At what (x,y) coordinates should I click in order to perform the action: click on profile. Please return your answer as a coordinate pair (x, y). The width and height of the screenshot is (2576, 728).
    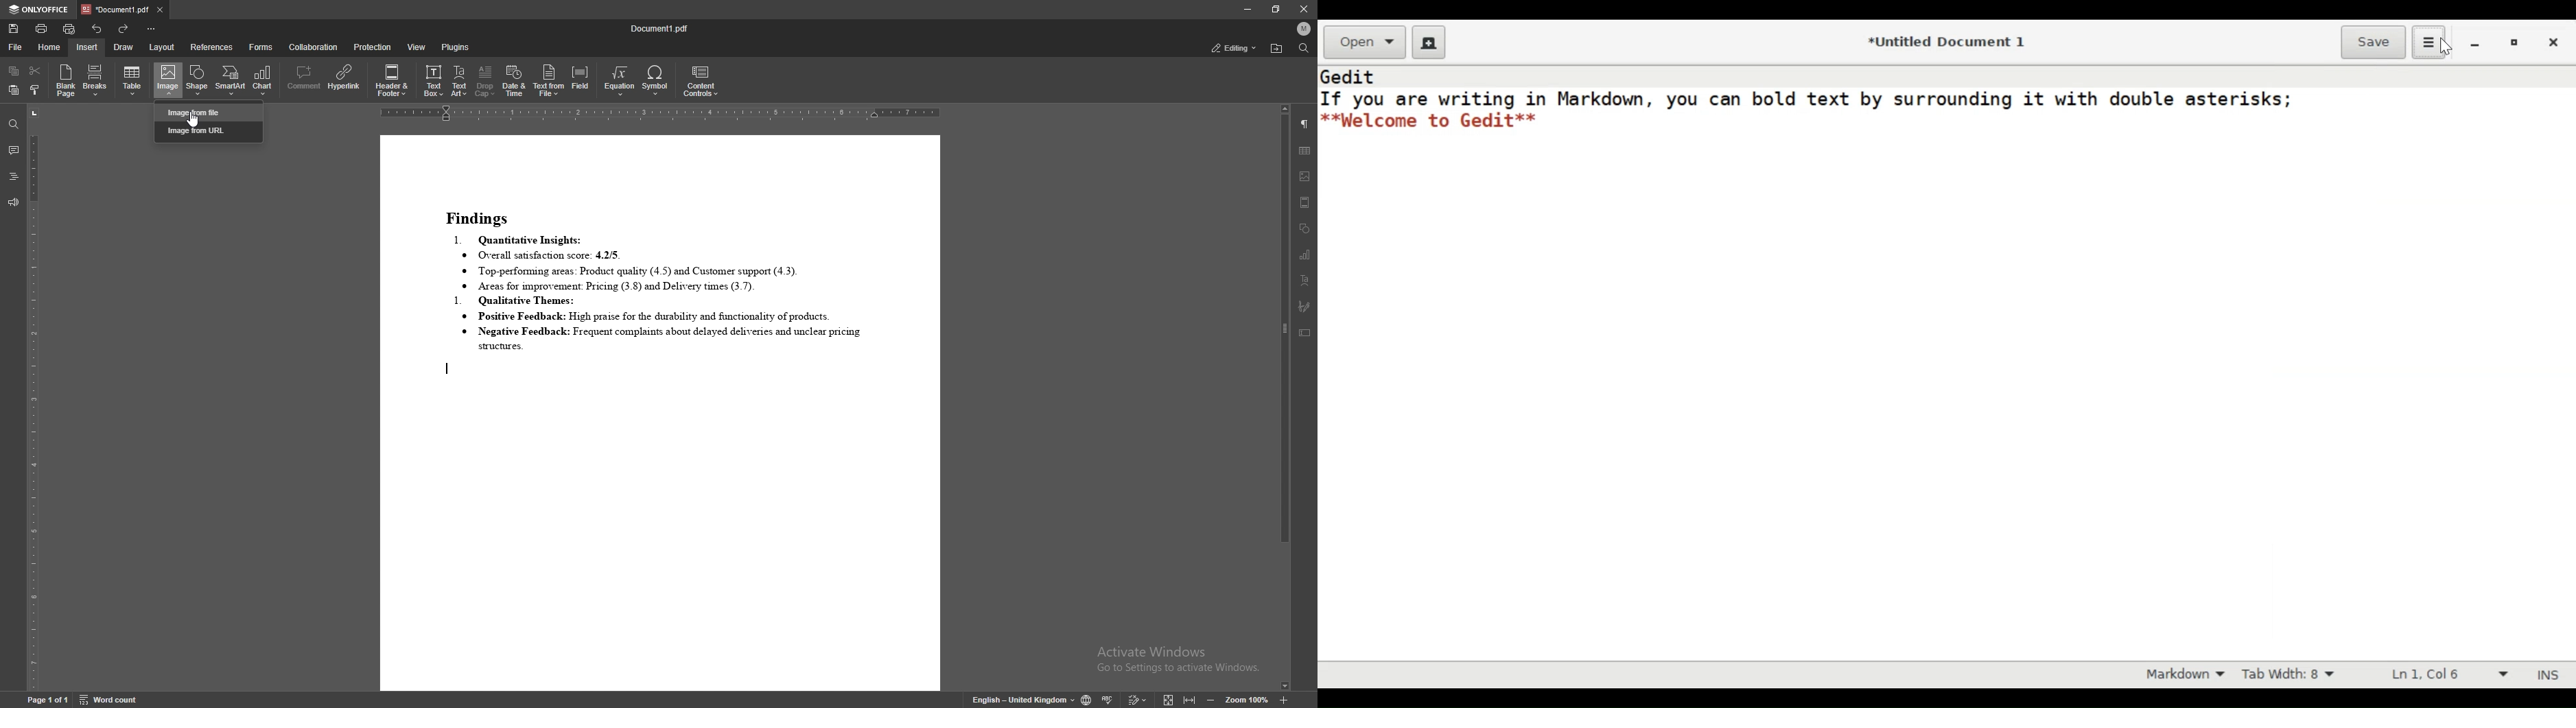
    Looking at the image, I should click on (1304, 28).